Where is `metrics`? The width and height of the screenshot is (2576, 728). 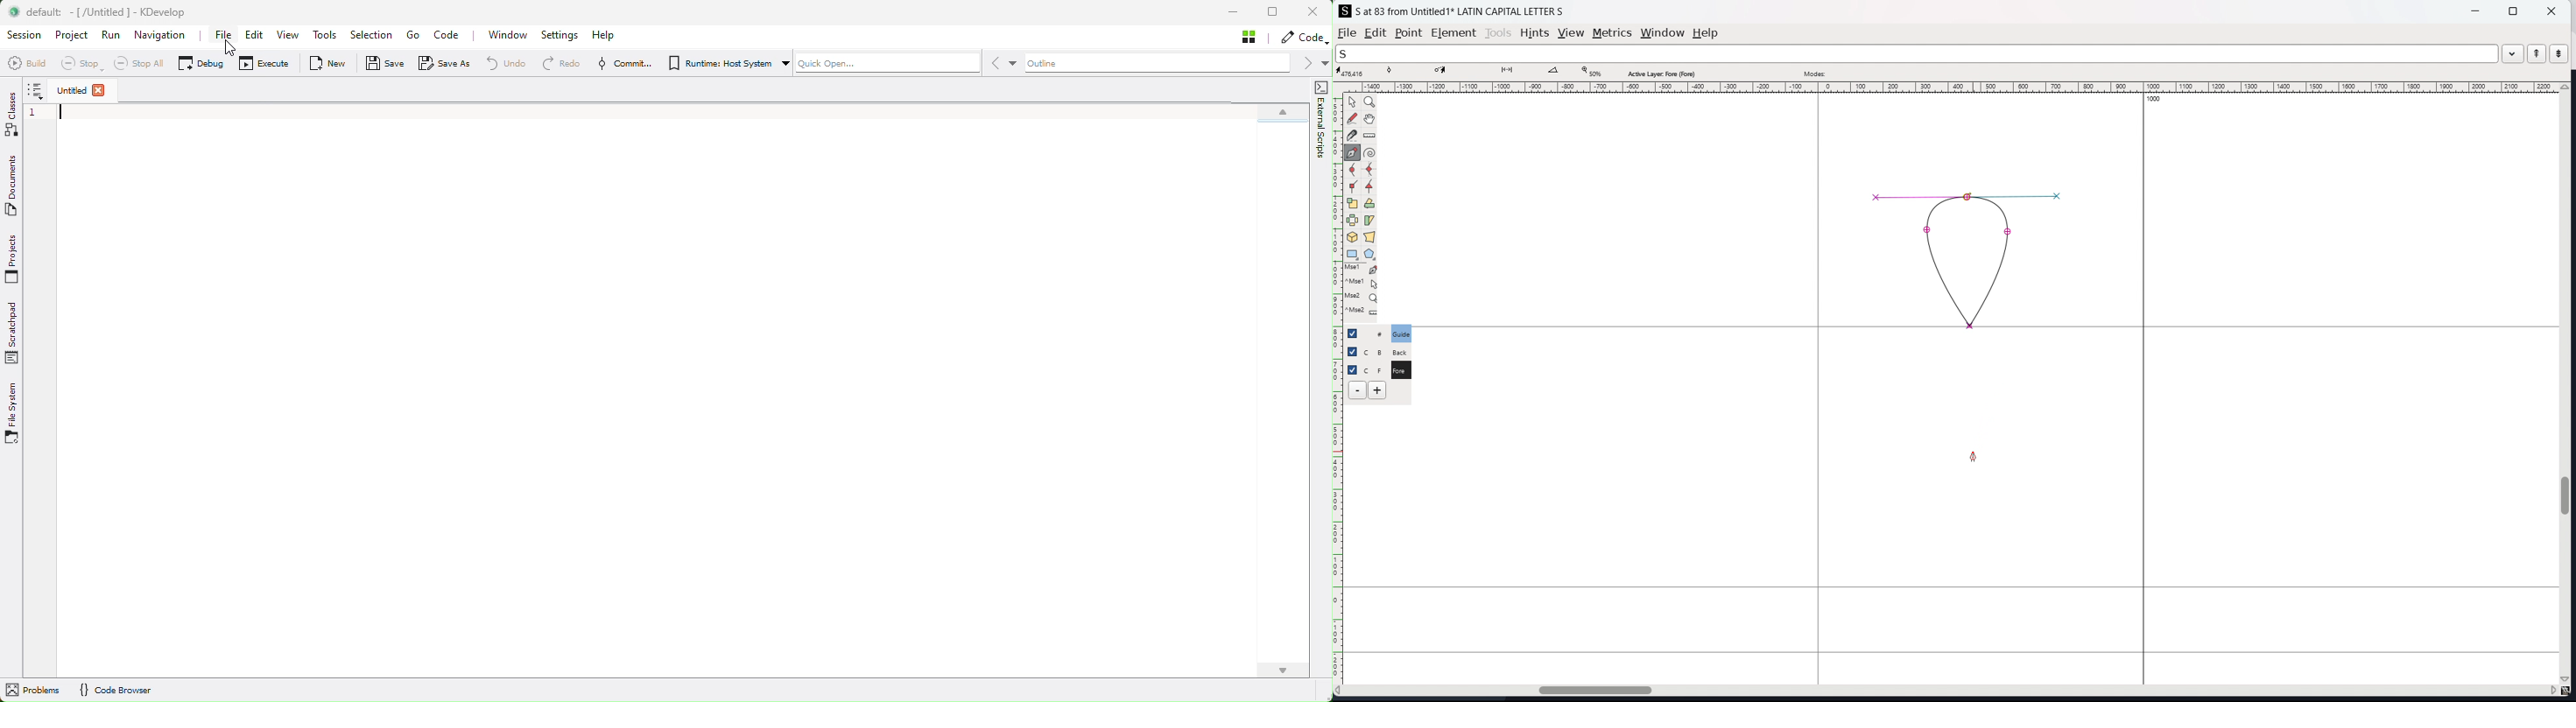 metrics is located at coordinates (1612, 33).